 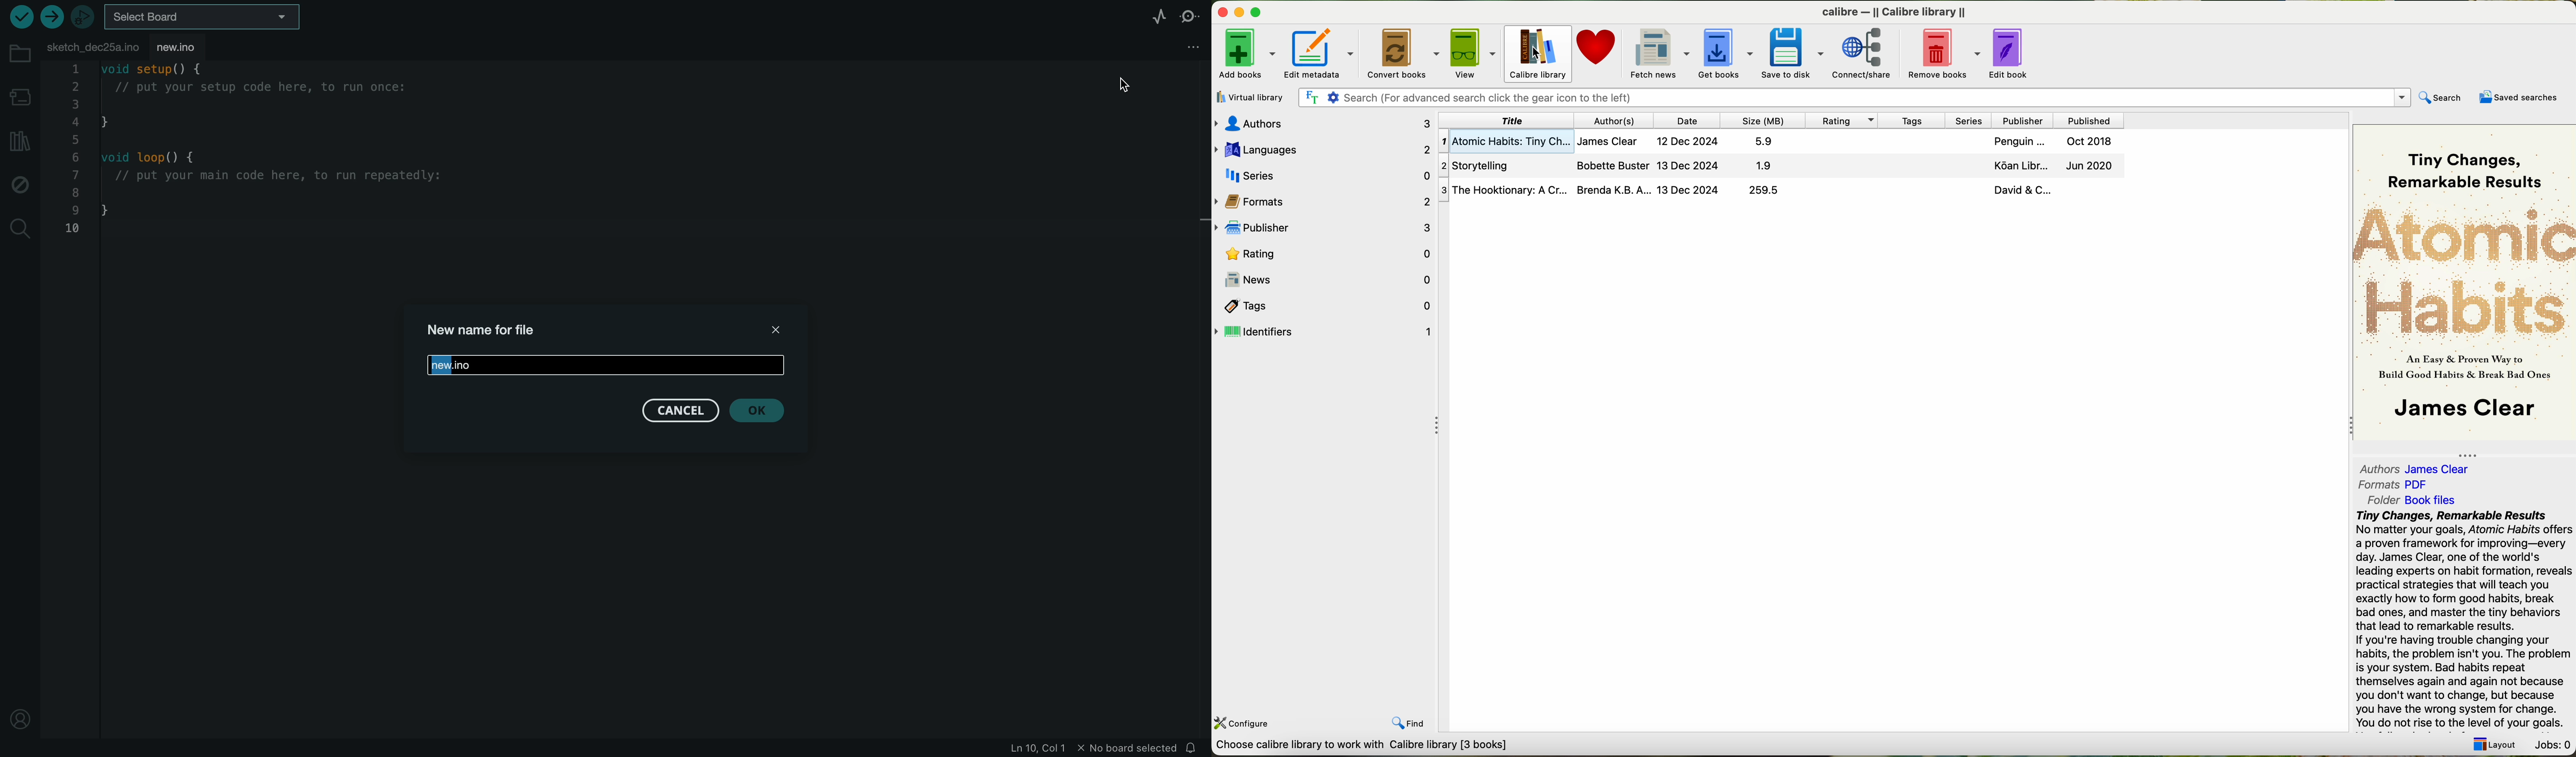 What do you see at coordinates (2492, 741) in the screenshot?
I see `Layout` at bounding box center [2492, 741].